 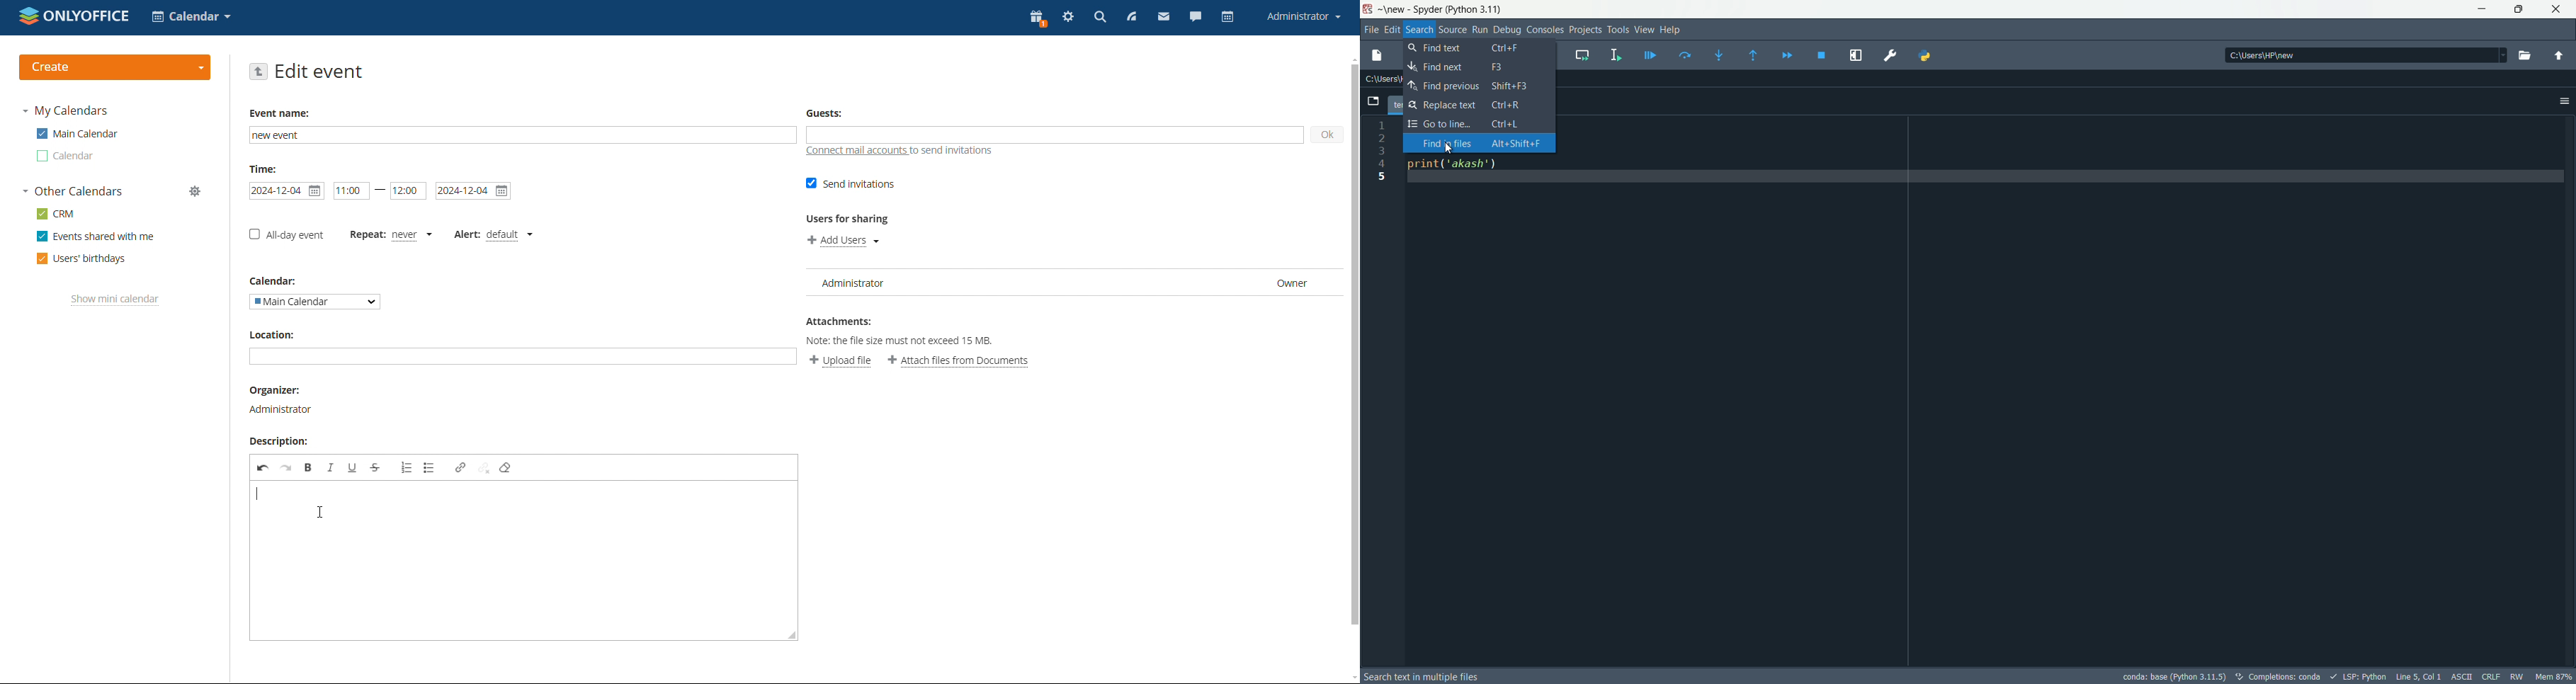 What do you see at coordinates (258, 494) in the screenshot?
I see `adding description` at bounding box center [258, 494].